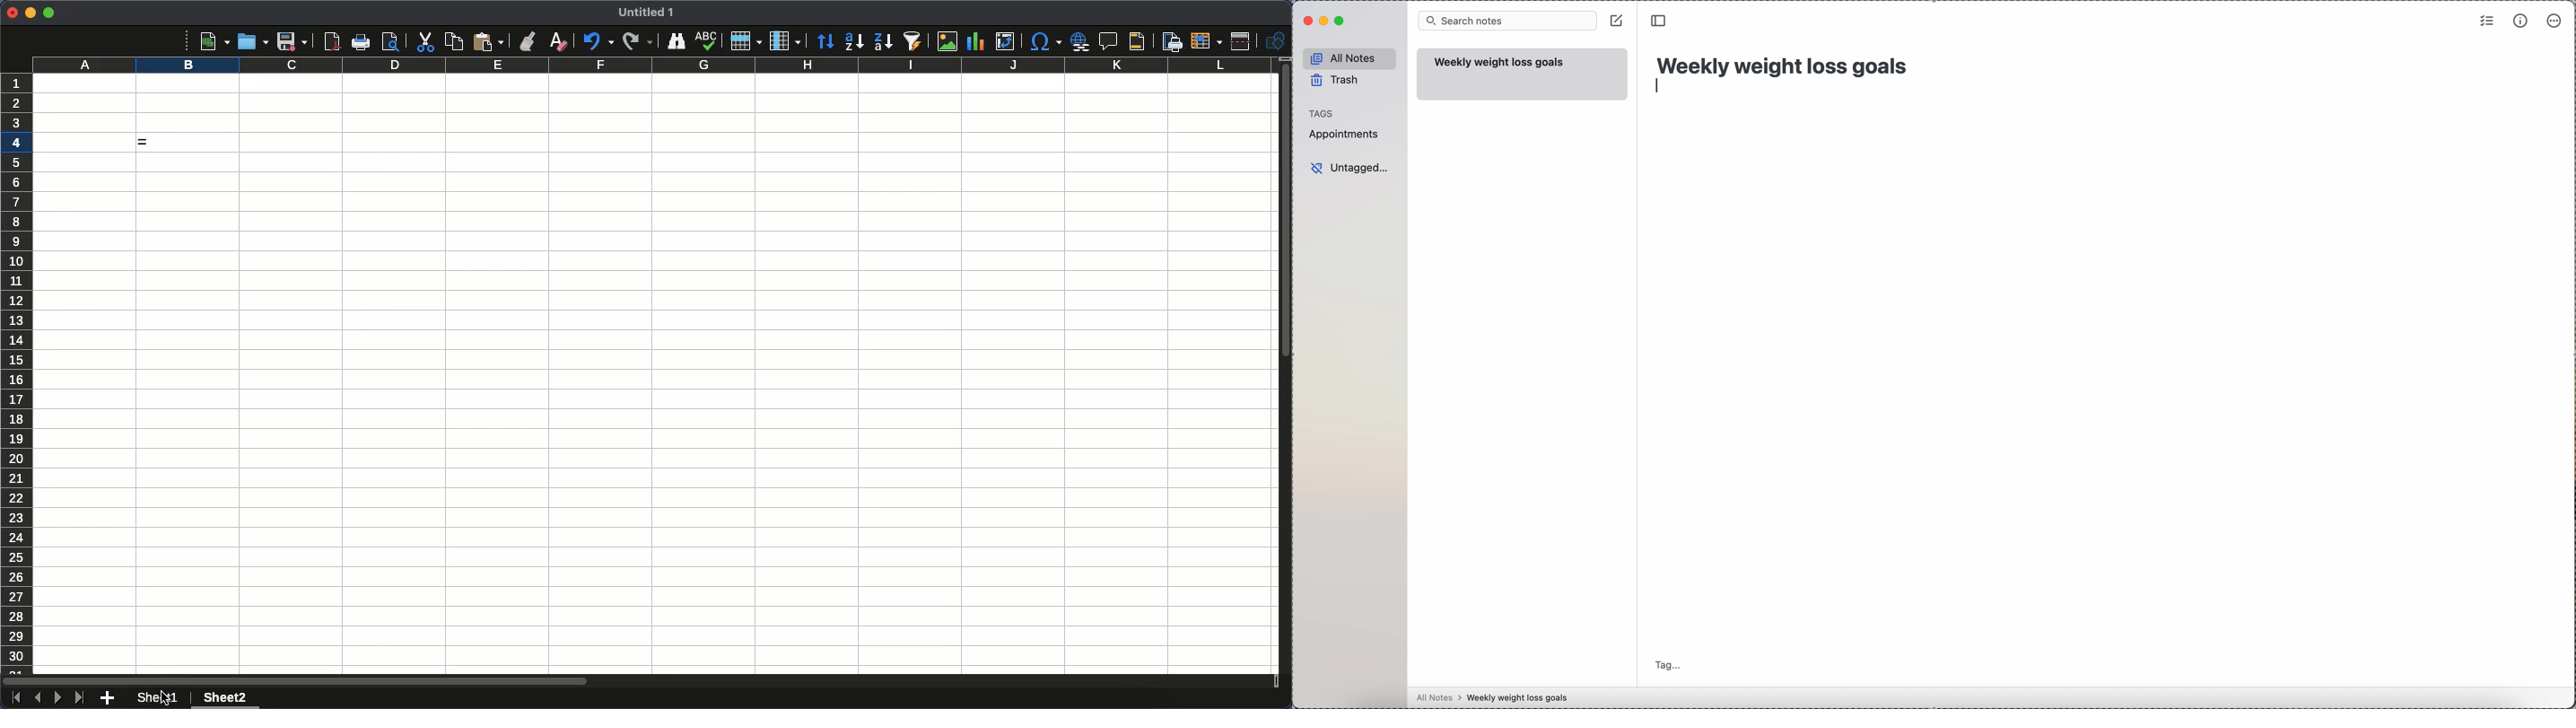 This screenshot has height=728, width=2576. I want to click on Image, so click(943, 41).